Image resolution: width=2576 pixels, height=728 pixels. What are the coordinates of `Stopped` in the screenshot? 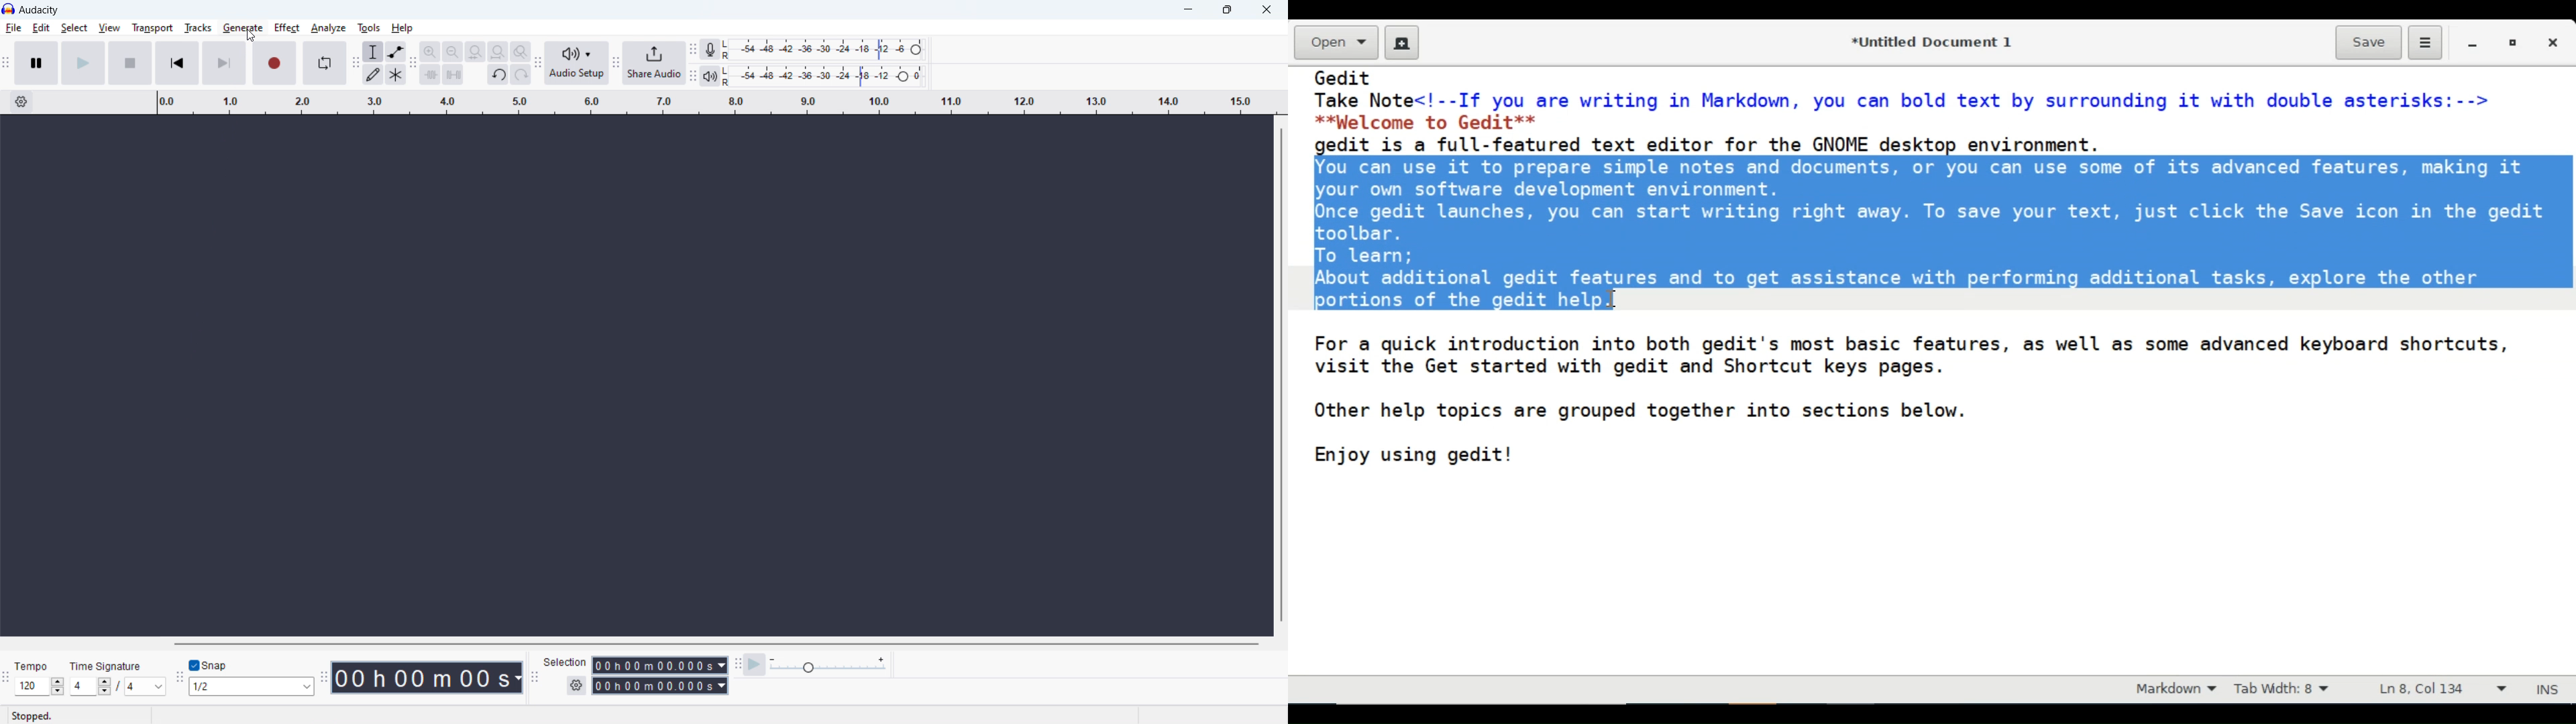 It's located at (32, 715).